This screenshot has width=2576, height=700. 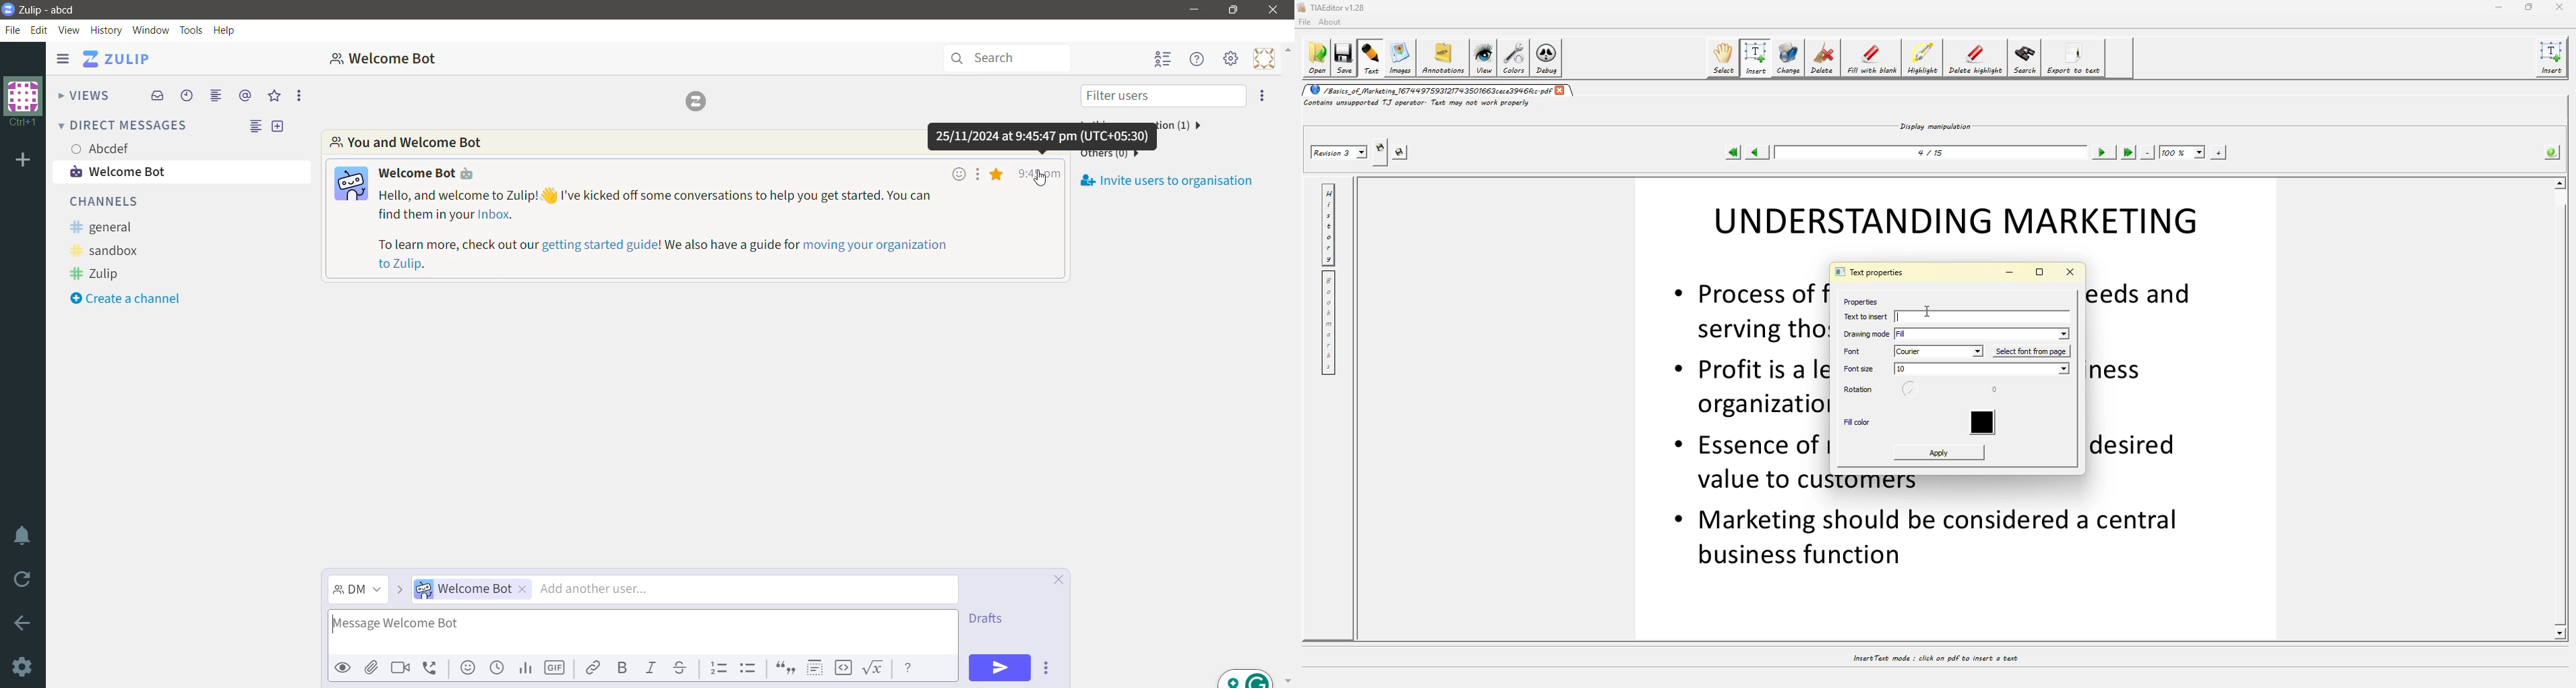 What do you see at coordinates (351, 184) in the screenshot?
I see `View Bot card` at bounding box center [351, 184].